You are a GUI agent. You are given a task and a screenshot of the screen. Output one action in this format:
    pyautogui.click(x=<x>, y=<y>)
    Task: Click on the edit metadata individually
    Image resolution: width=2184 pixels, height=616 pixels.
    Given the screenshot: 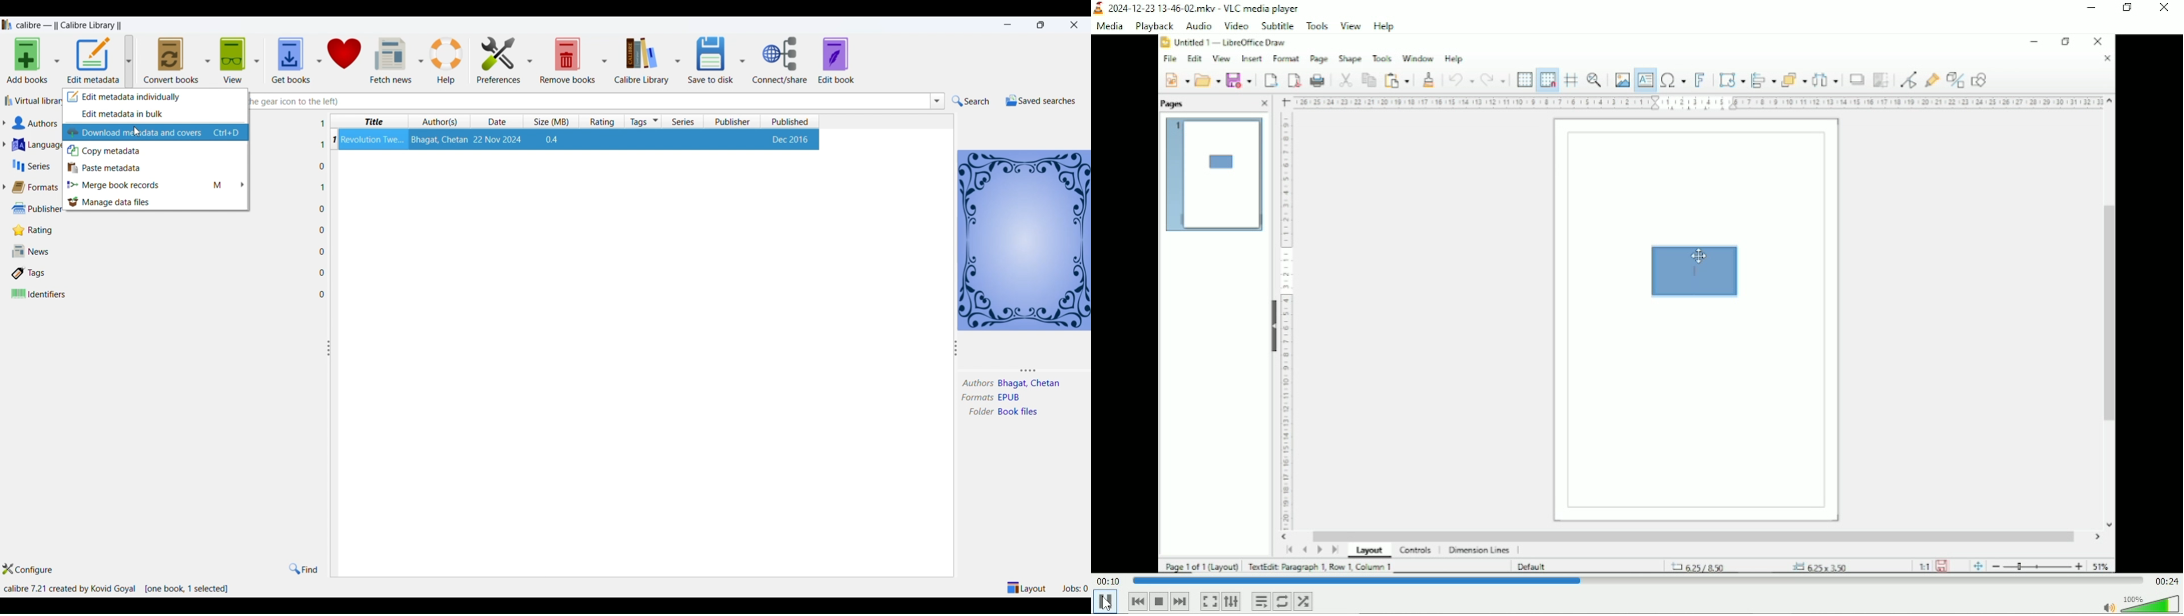 What is the action you would take?
    pyautogui.click(x=156, y=98)
    